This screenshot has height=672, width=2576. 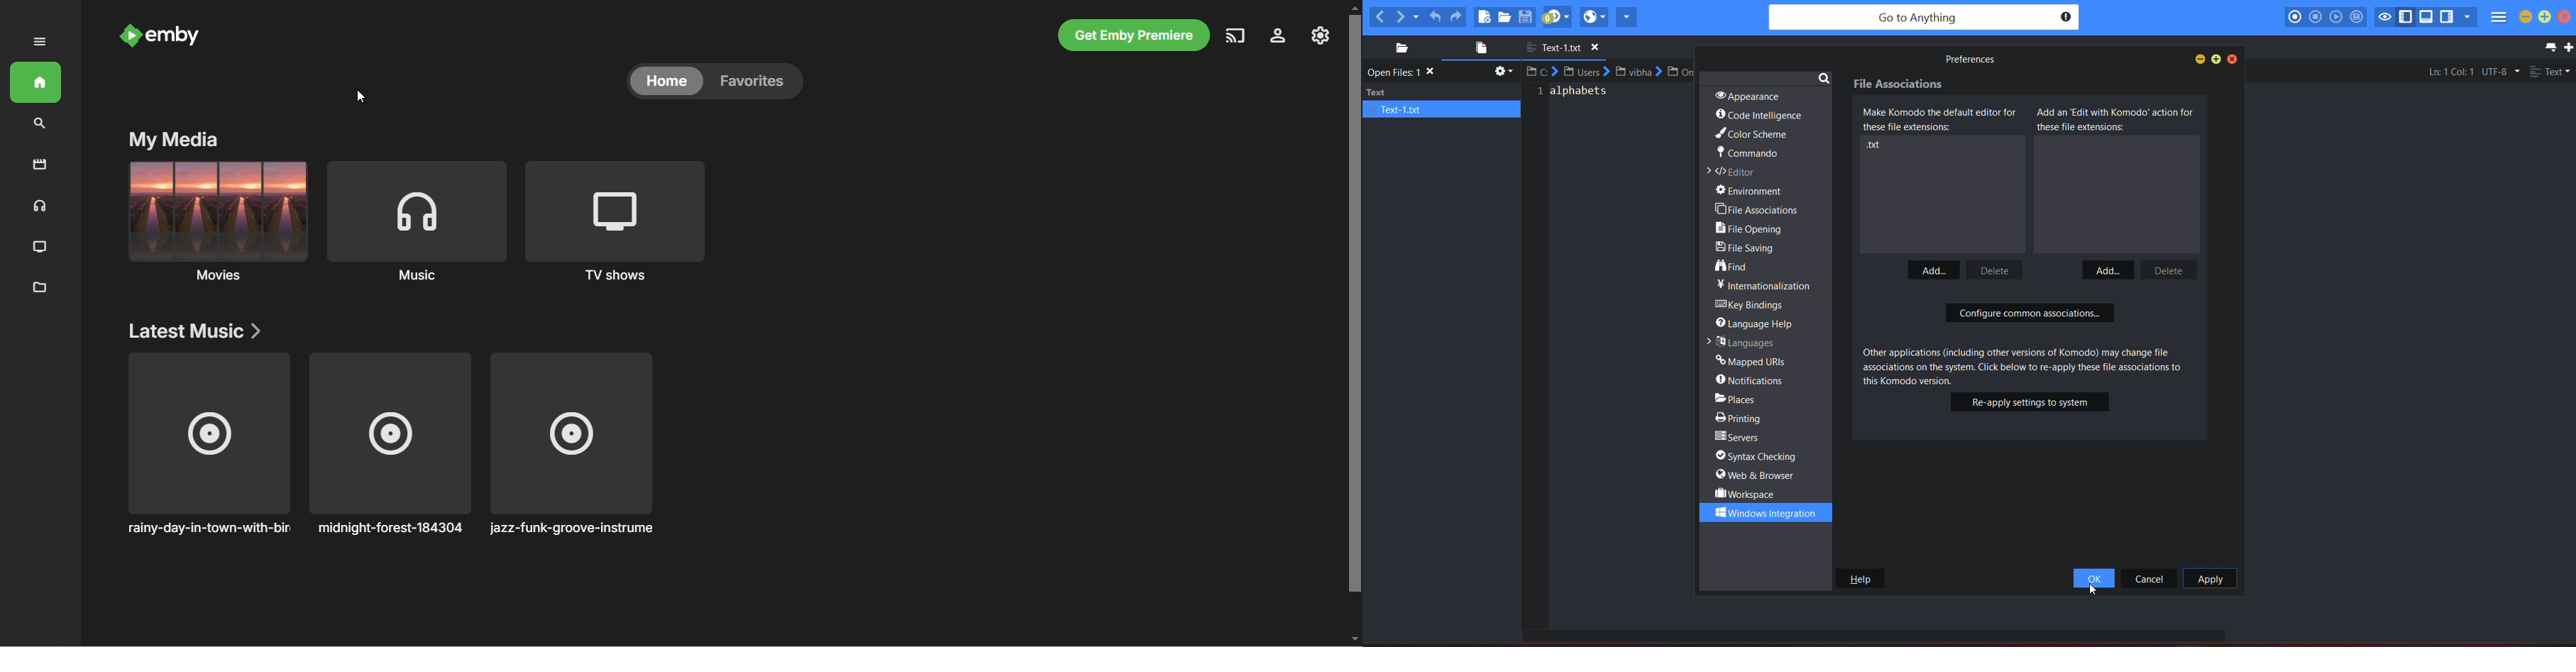 What do you see at coordinates (1404, 73) in the screenshot?
I see `text` at bounding box center [1404, 73].